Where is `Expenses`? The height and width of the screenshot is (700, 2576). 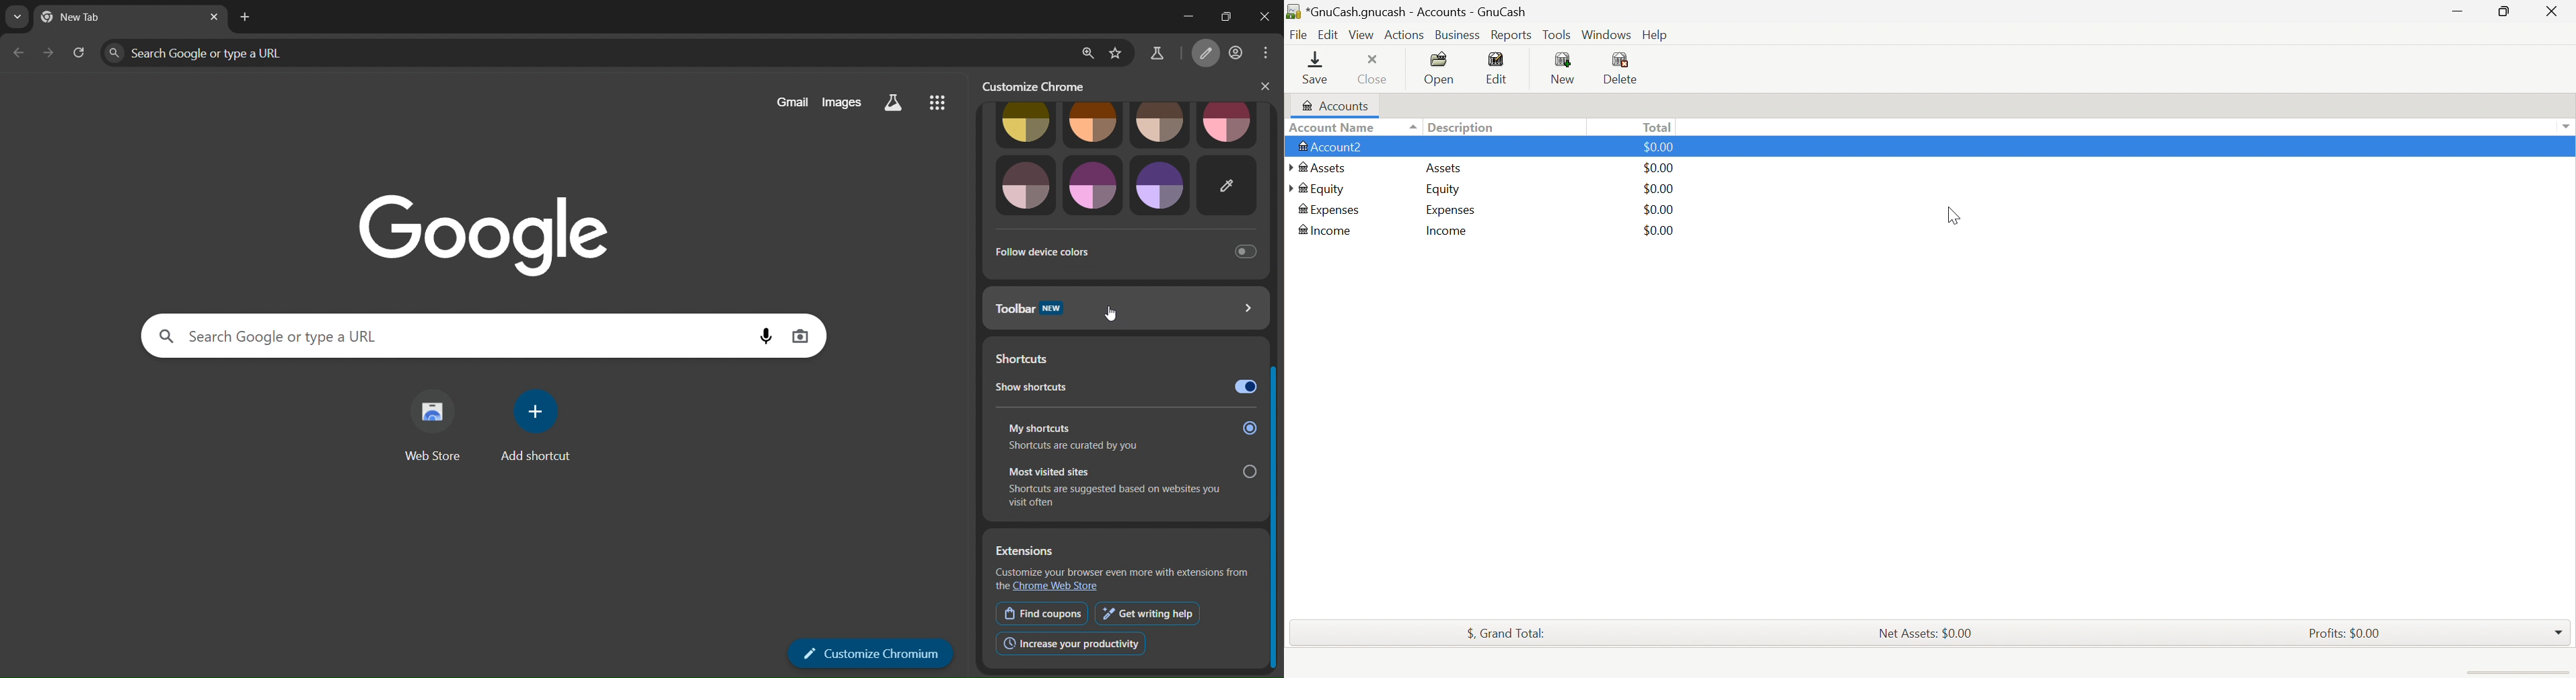
Expenses is located at coordinates (1327, 210).